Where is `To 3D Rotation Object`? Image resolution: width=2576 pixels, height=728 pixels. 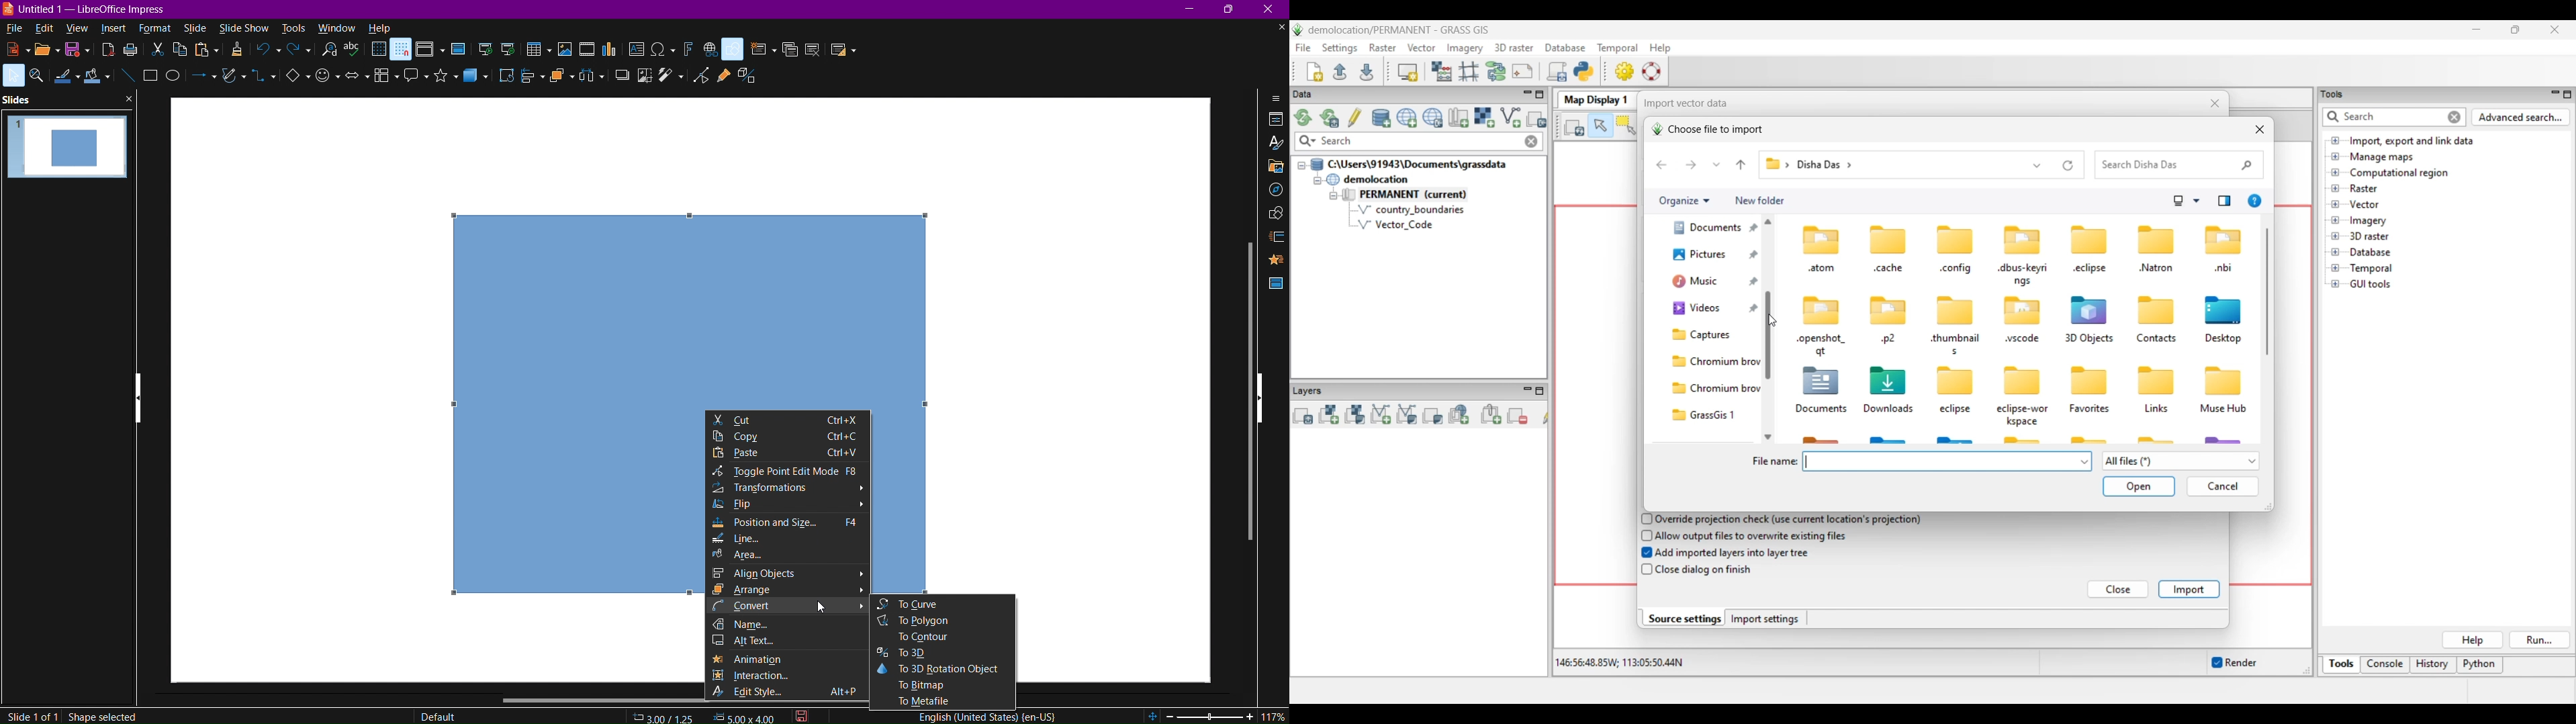
To 3D Rotation Object is located at coordinates (946, 672).